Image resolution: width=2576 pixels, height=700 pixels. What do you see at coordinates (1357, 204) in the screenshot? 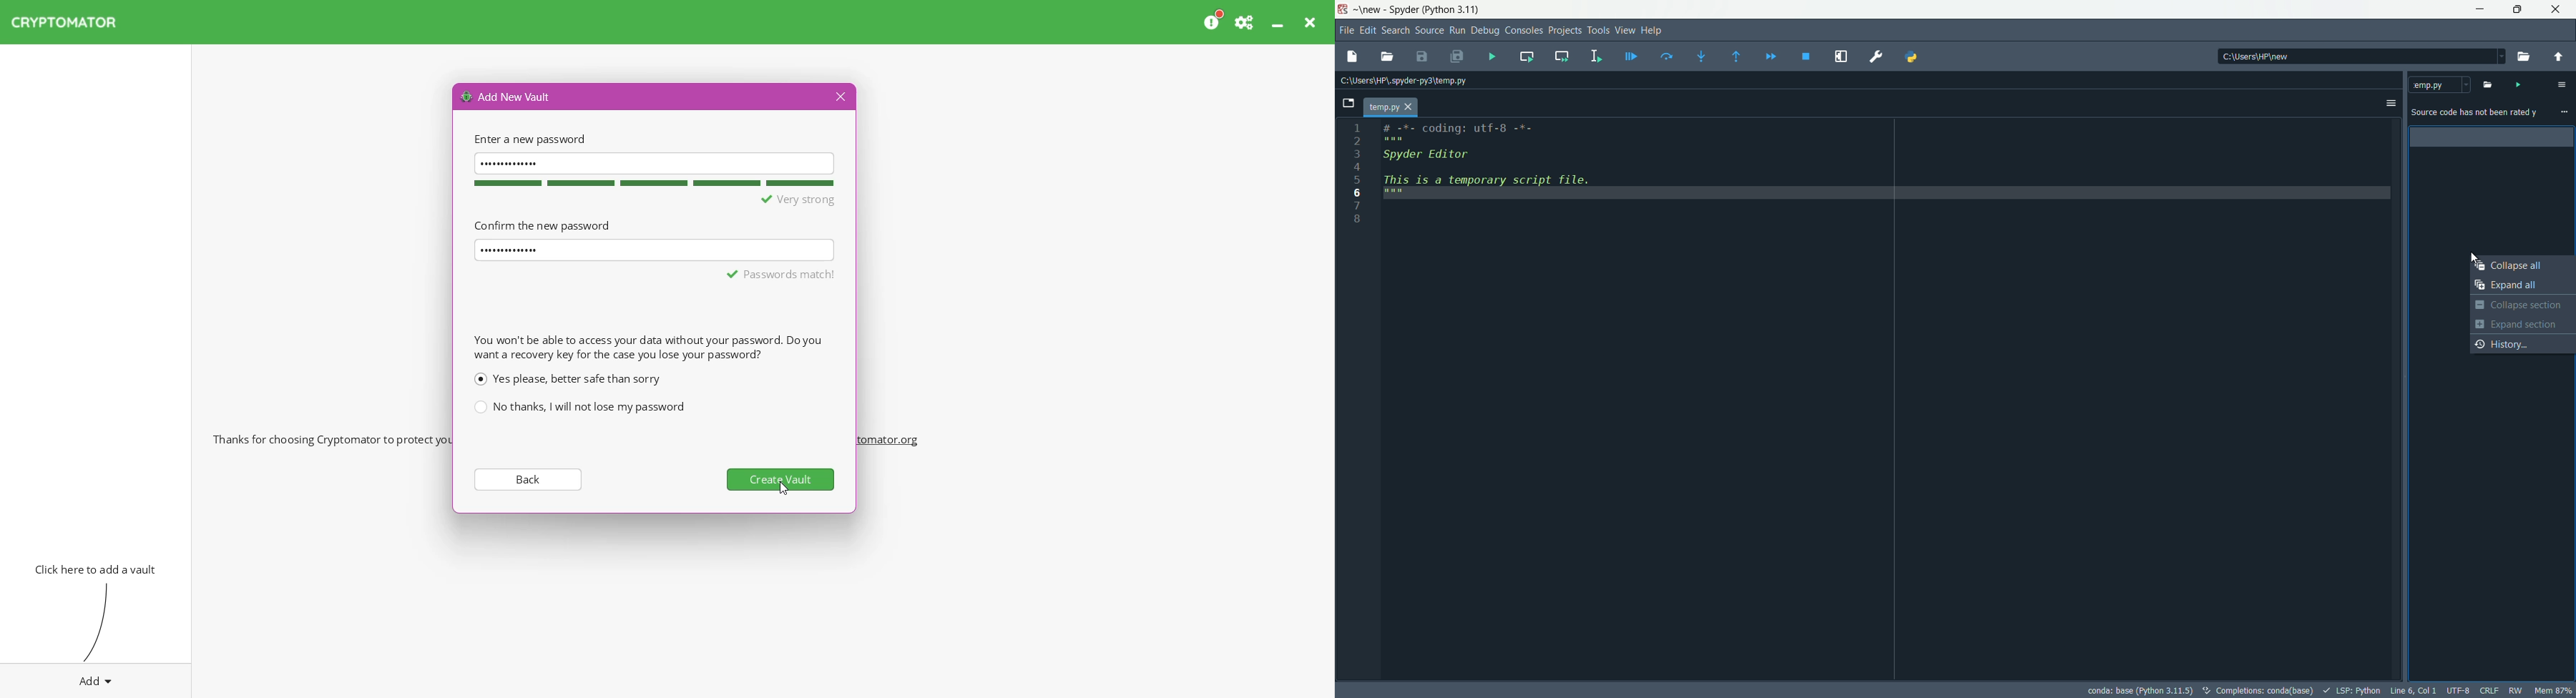
I see `7` at bounding box center [1357, 204].